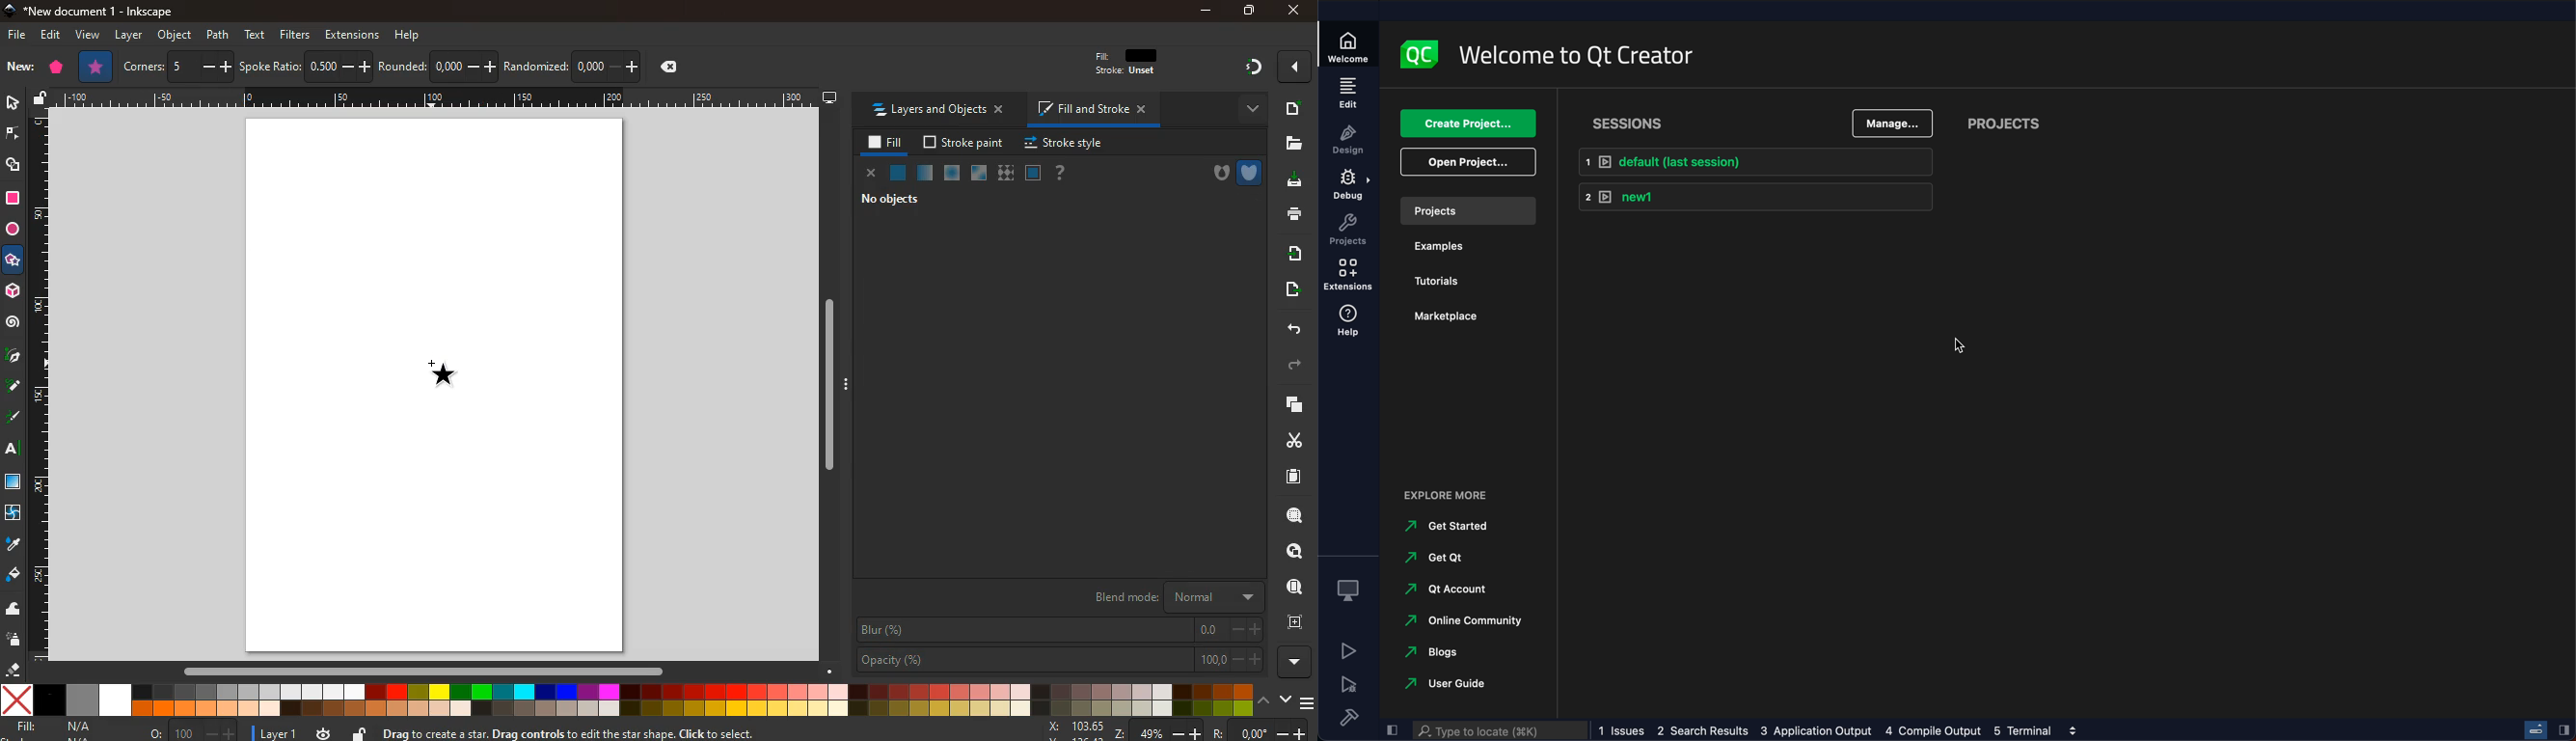 This screenshot has height=756, width=2576. I want to click on randomized, so click(575, 64).